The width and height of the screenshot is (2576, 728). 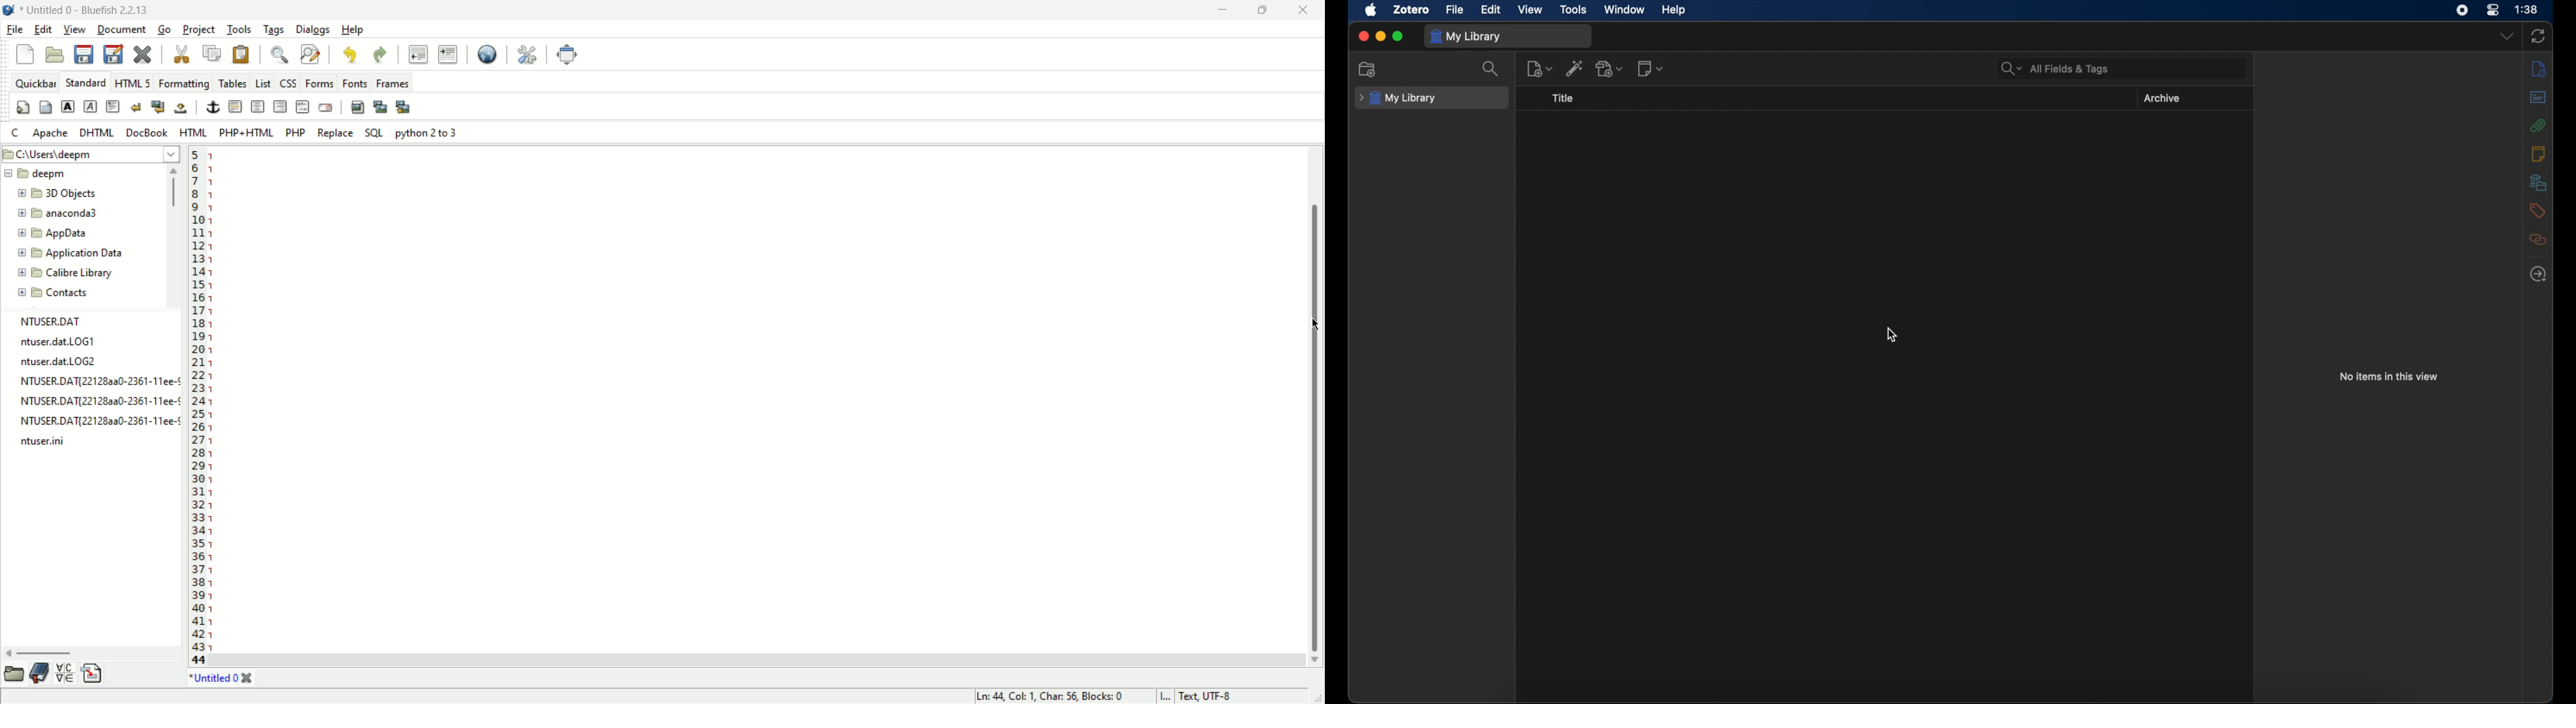 I want to click on add attachments, so click(x=1612, y=68).